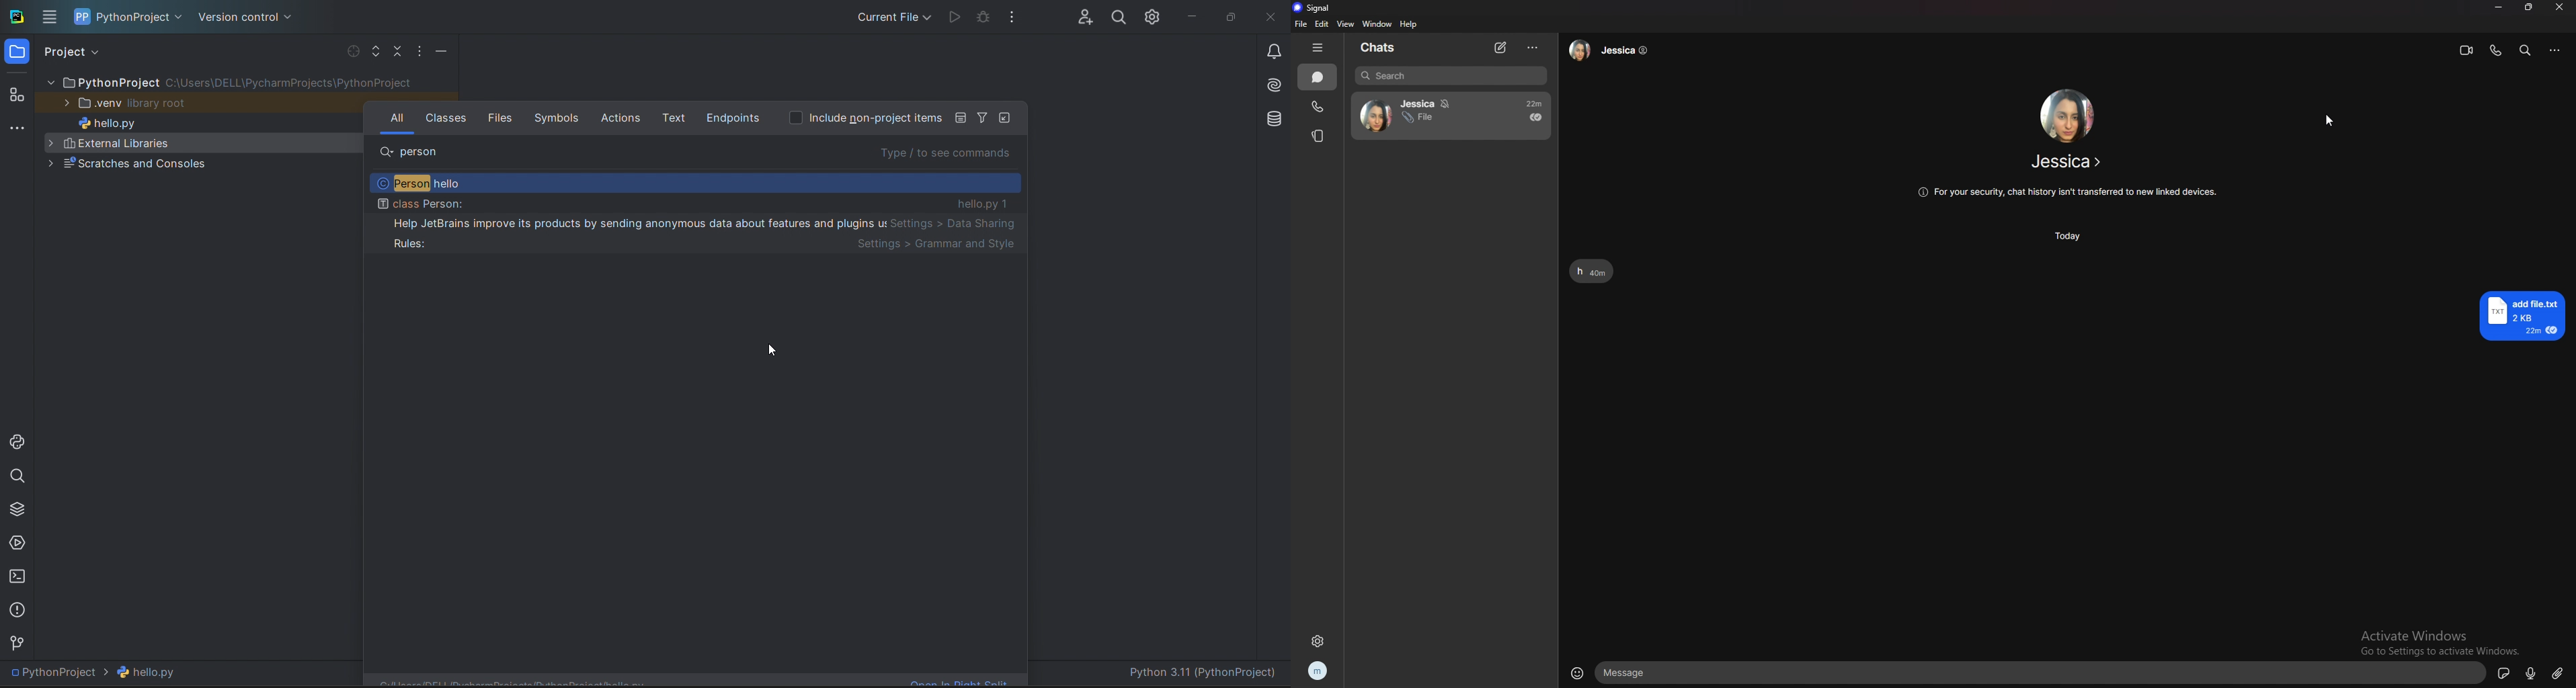  I want to click on signal, so click(1313, 7).